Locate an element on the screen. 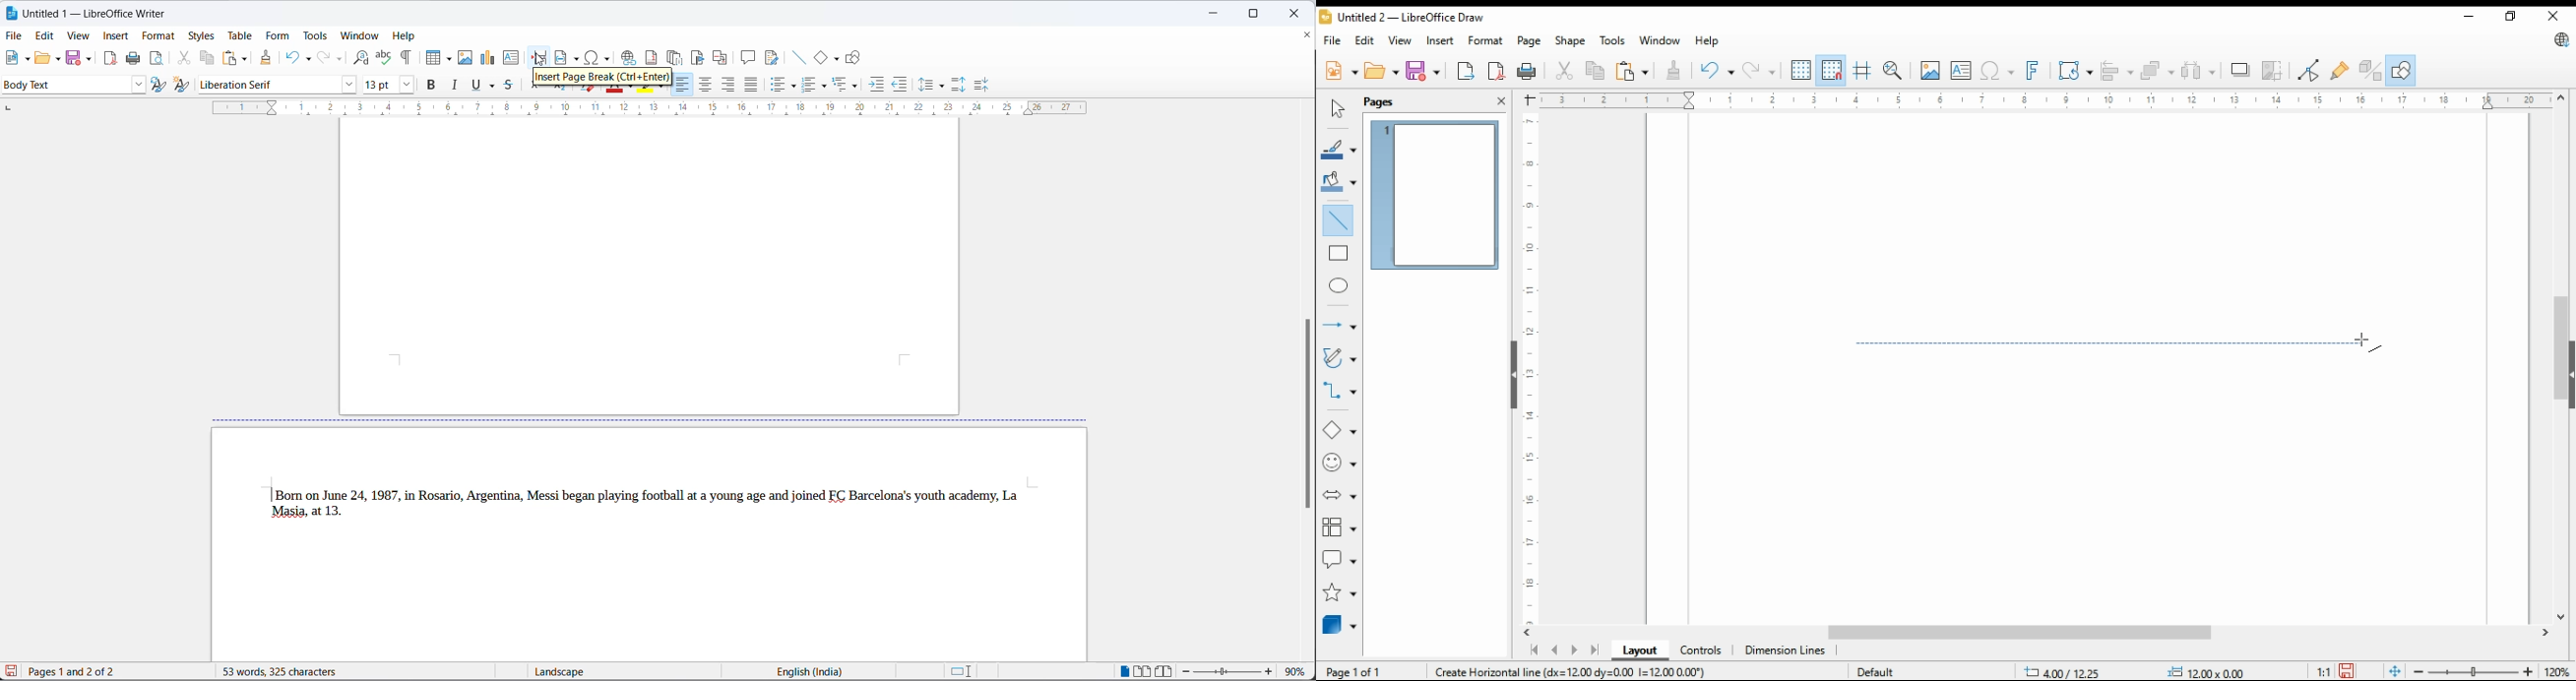  insert table is located at coordinates (434, 57).